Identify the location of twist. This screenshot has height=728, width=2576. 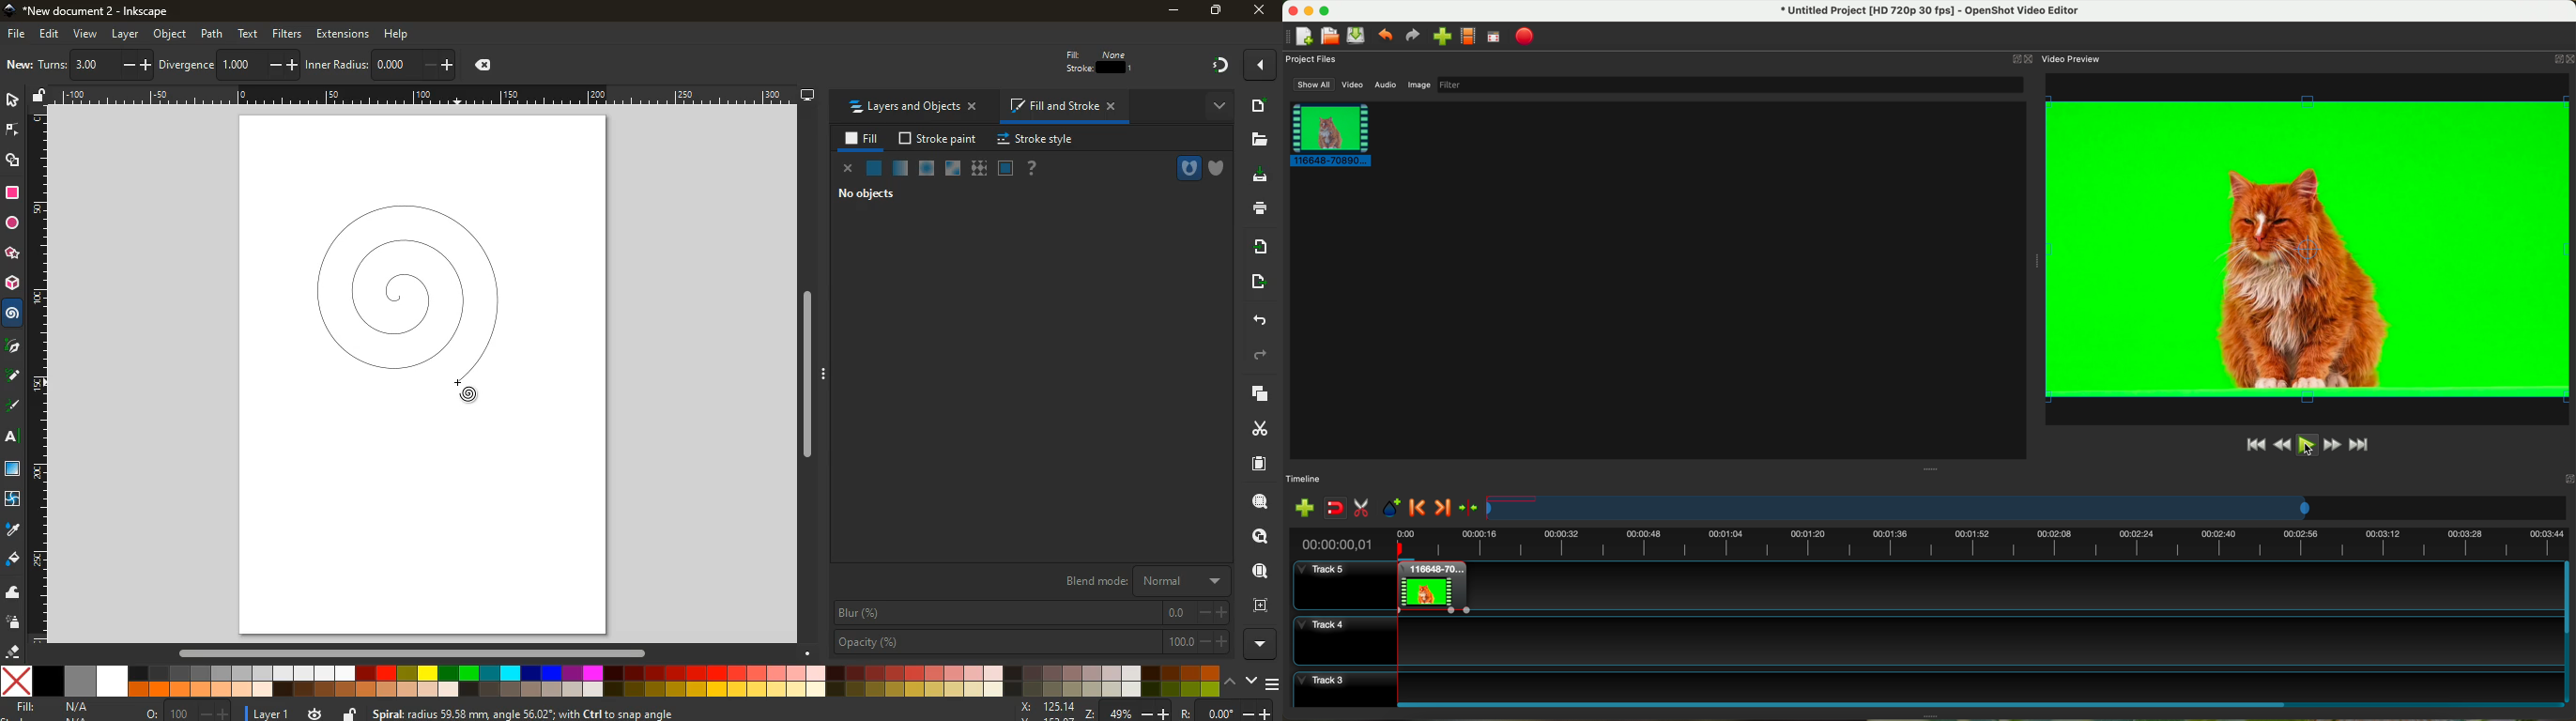
(13, 499).